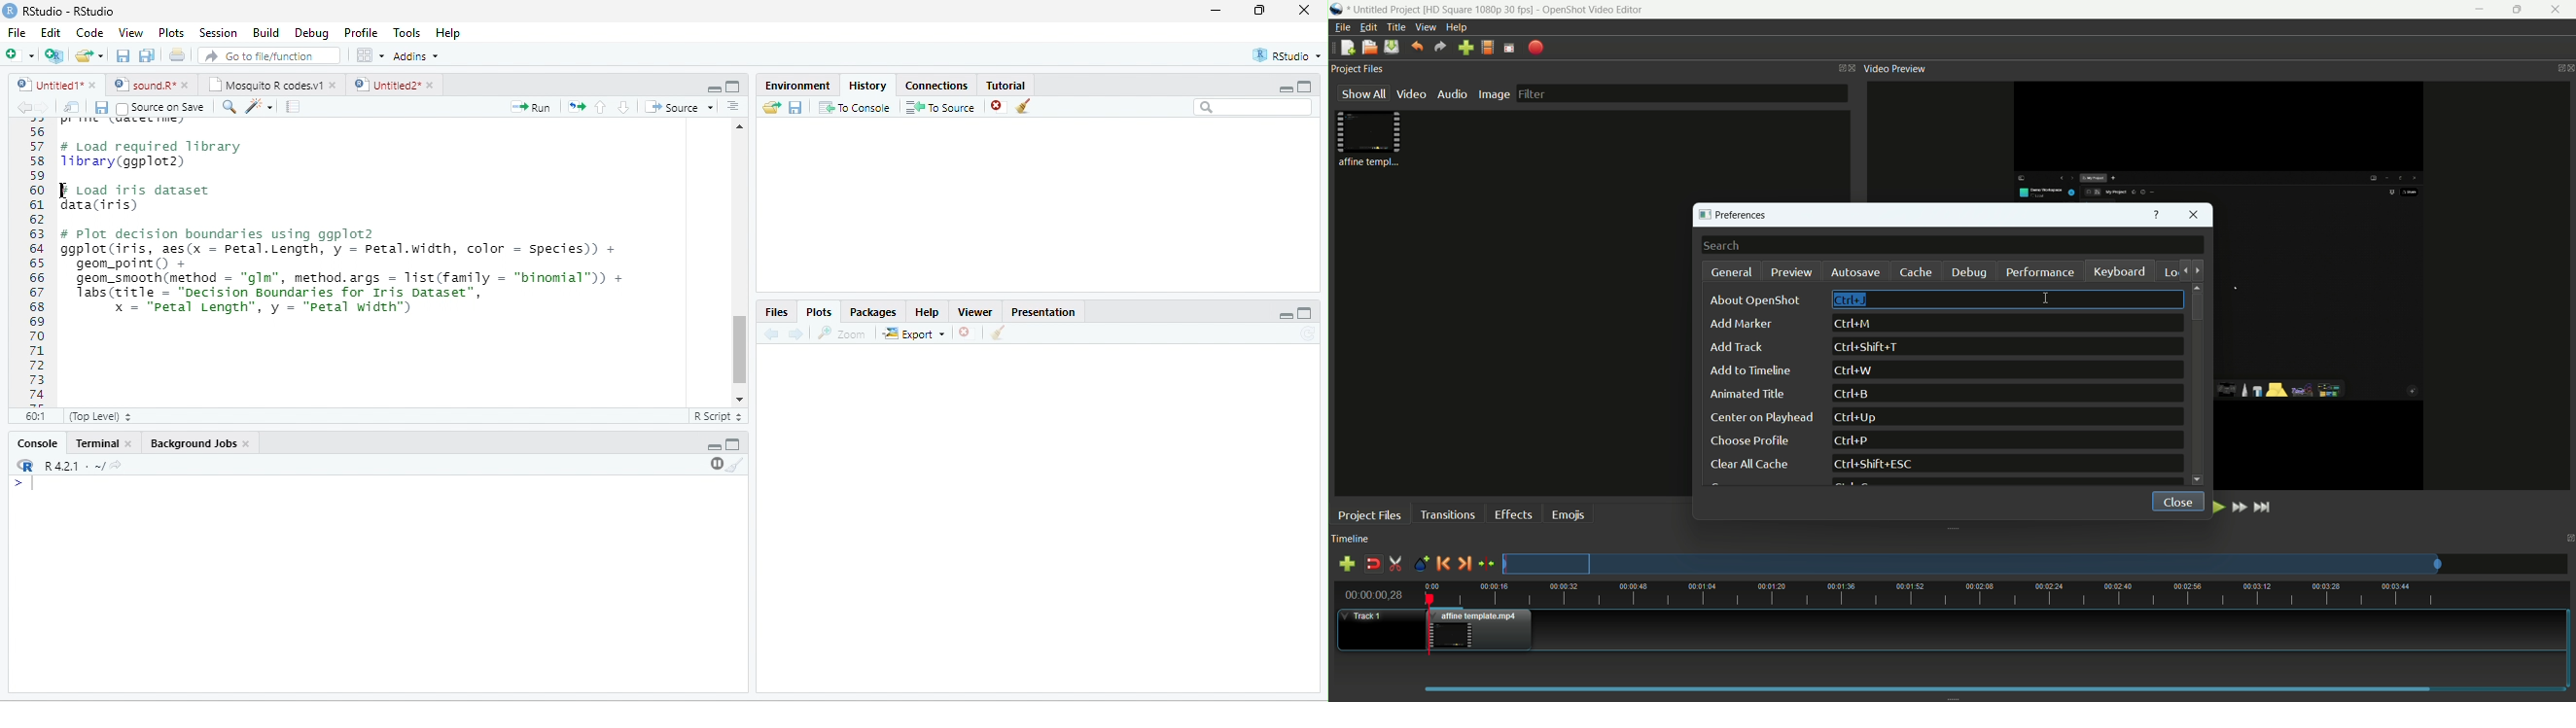 The width and height of the screenshot is (2576, 728). I want to click on close file, so click(999, 107).